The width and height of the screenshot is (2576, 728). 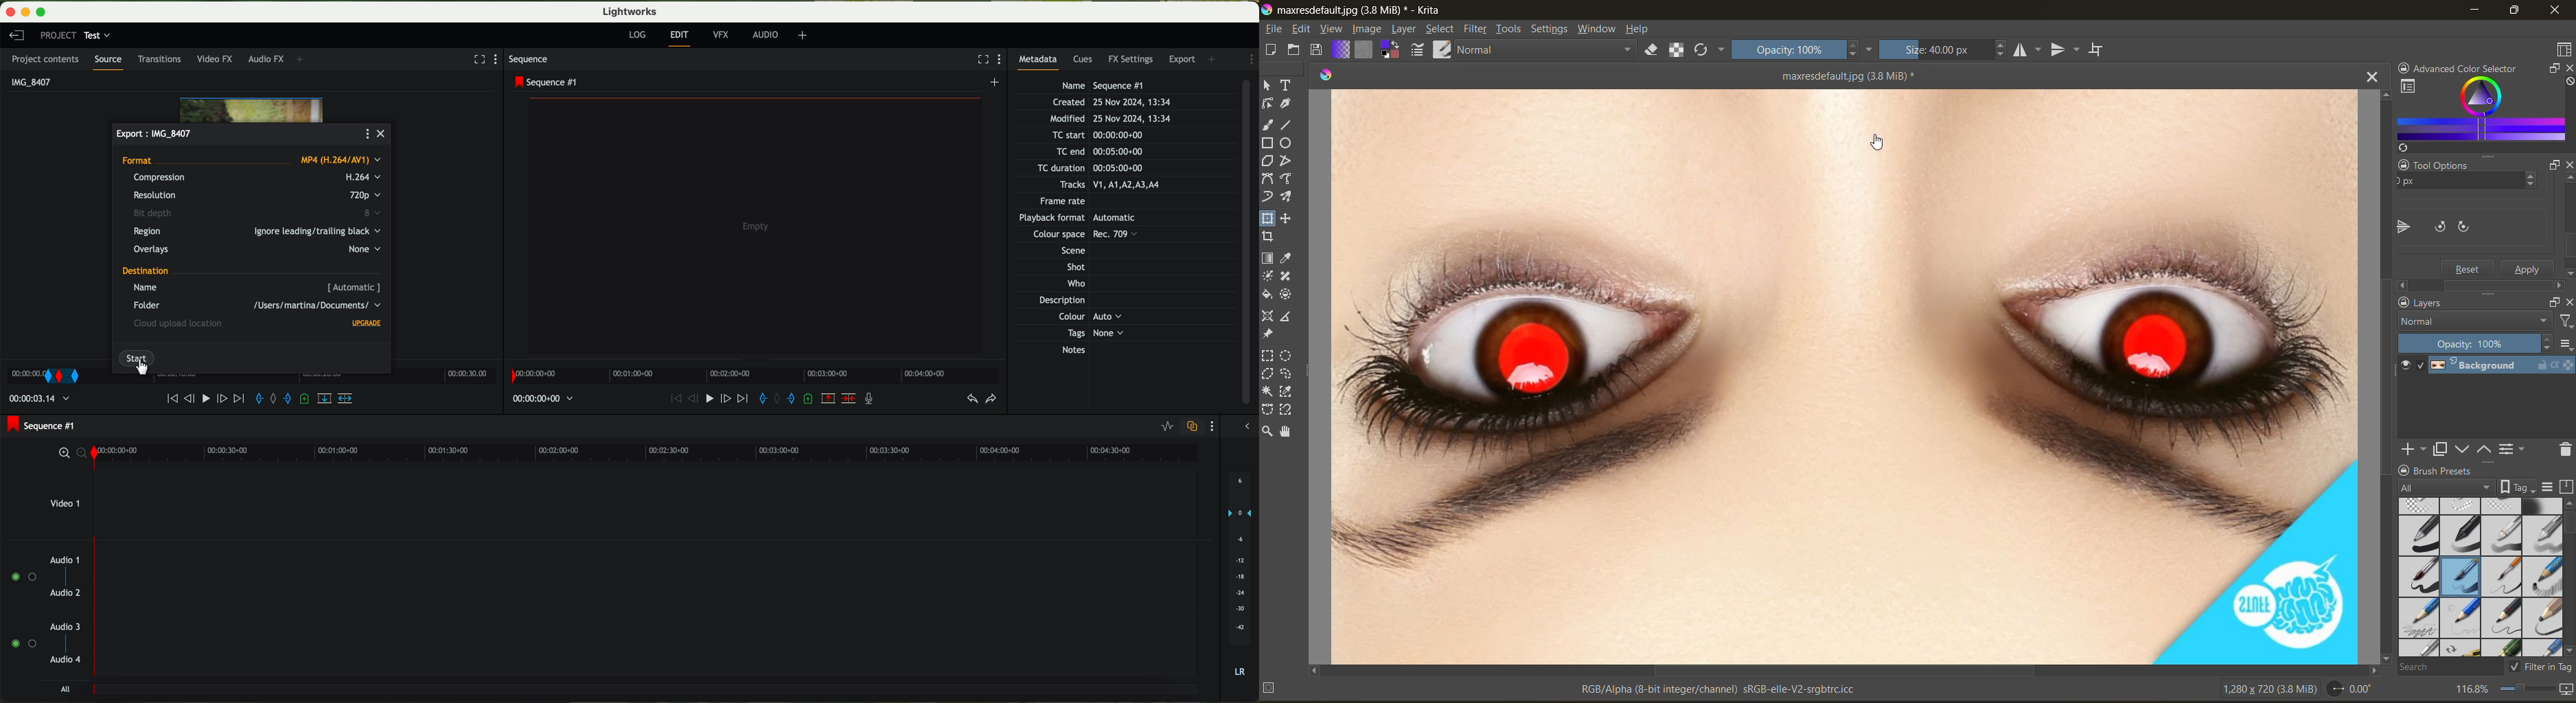 What do you see at coordinates (629, 12) in the screenshot?
I see `Lightworks` at bounding box center [629, 12].